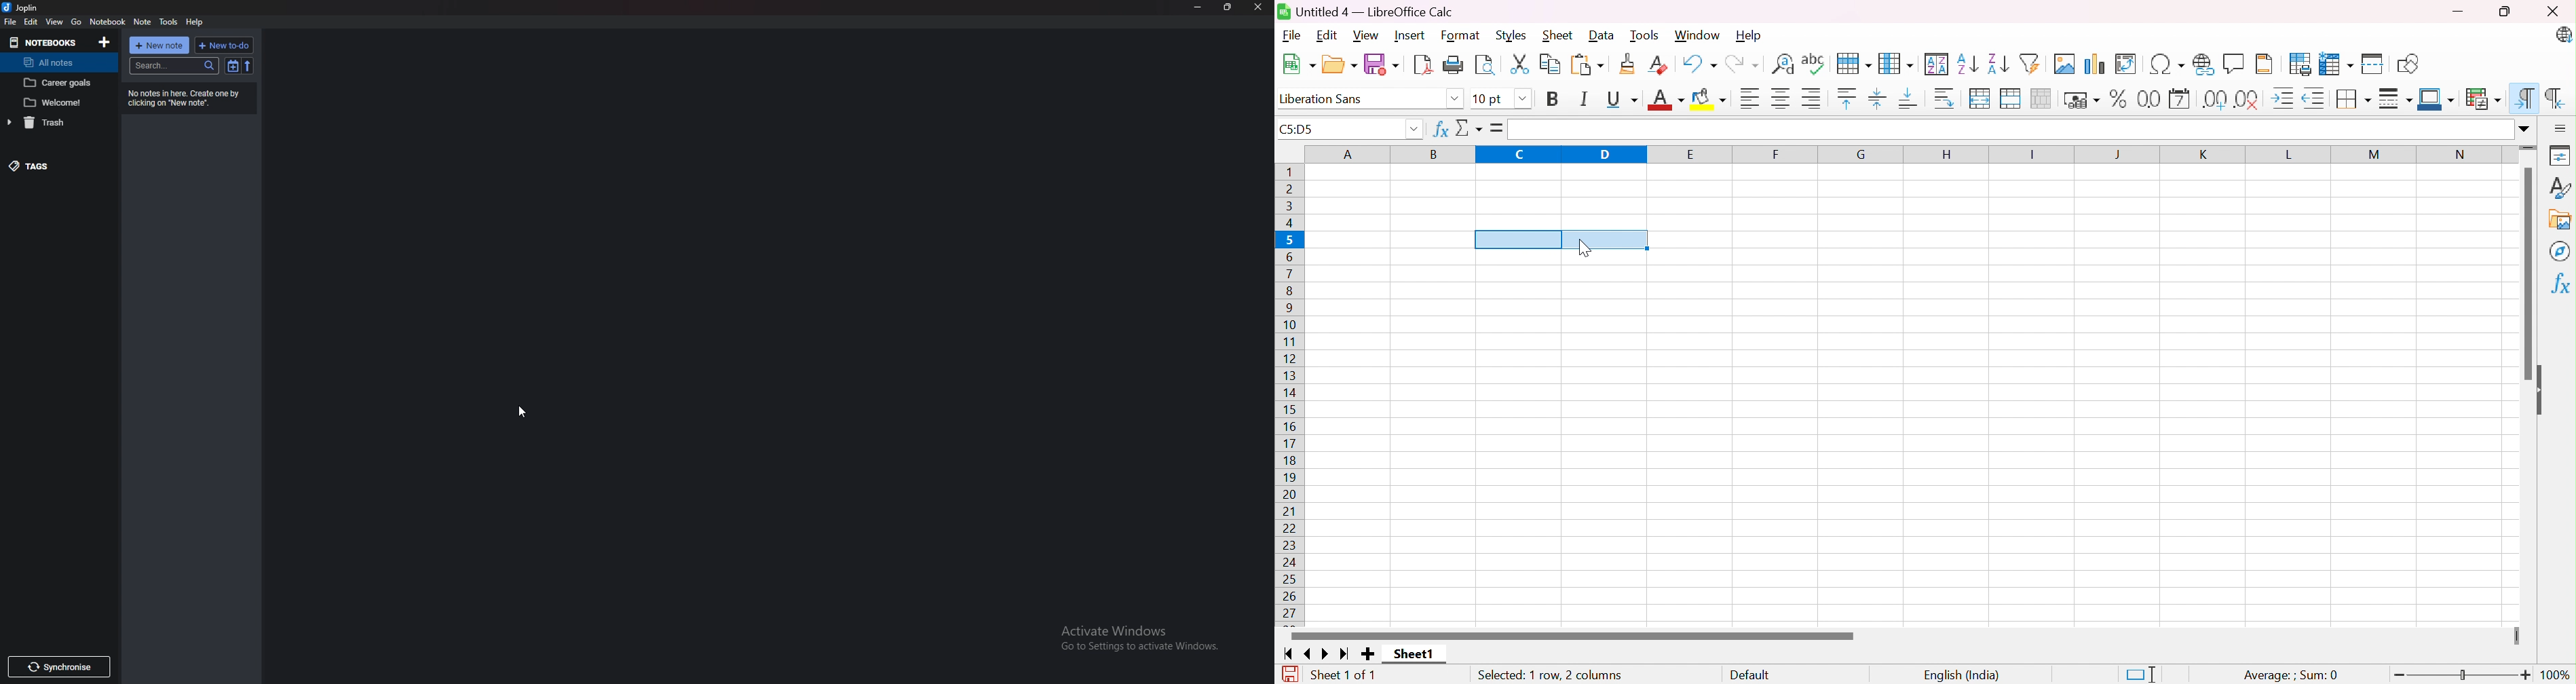 The height and width of the screenshot is (700, 2576). Describe the element at coordinates (1300, 63) in the screenshot. I see `New` at that location.